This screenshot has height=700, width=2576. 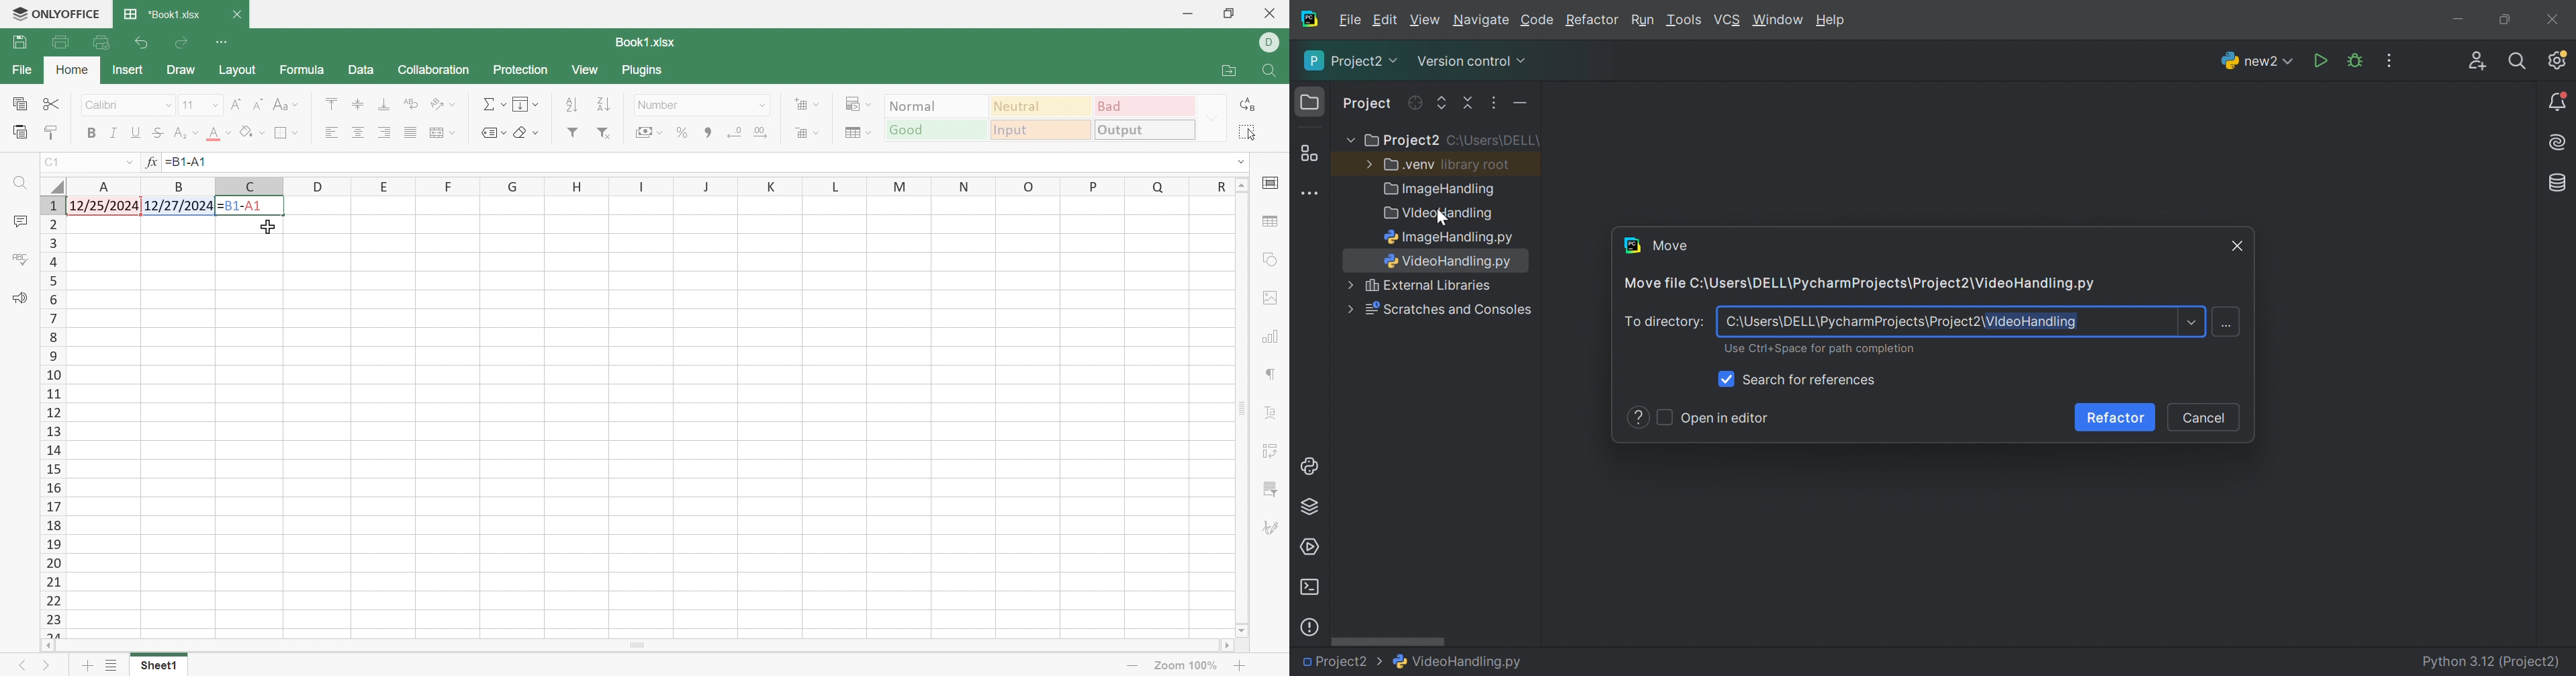 What do you see at coordinates (19, 220) in the screenshot?
I see `Comments` at bounding box center [19, 220].